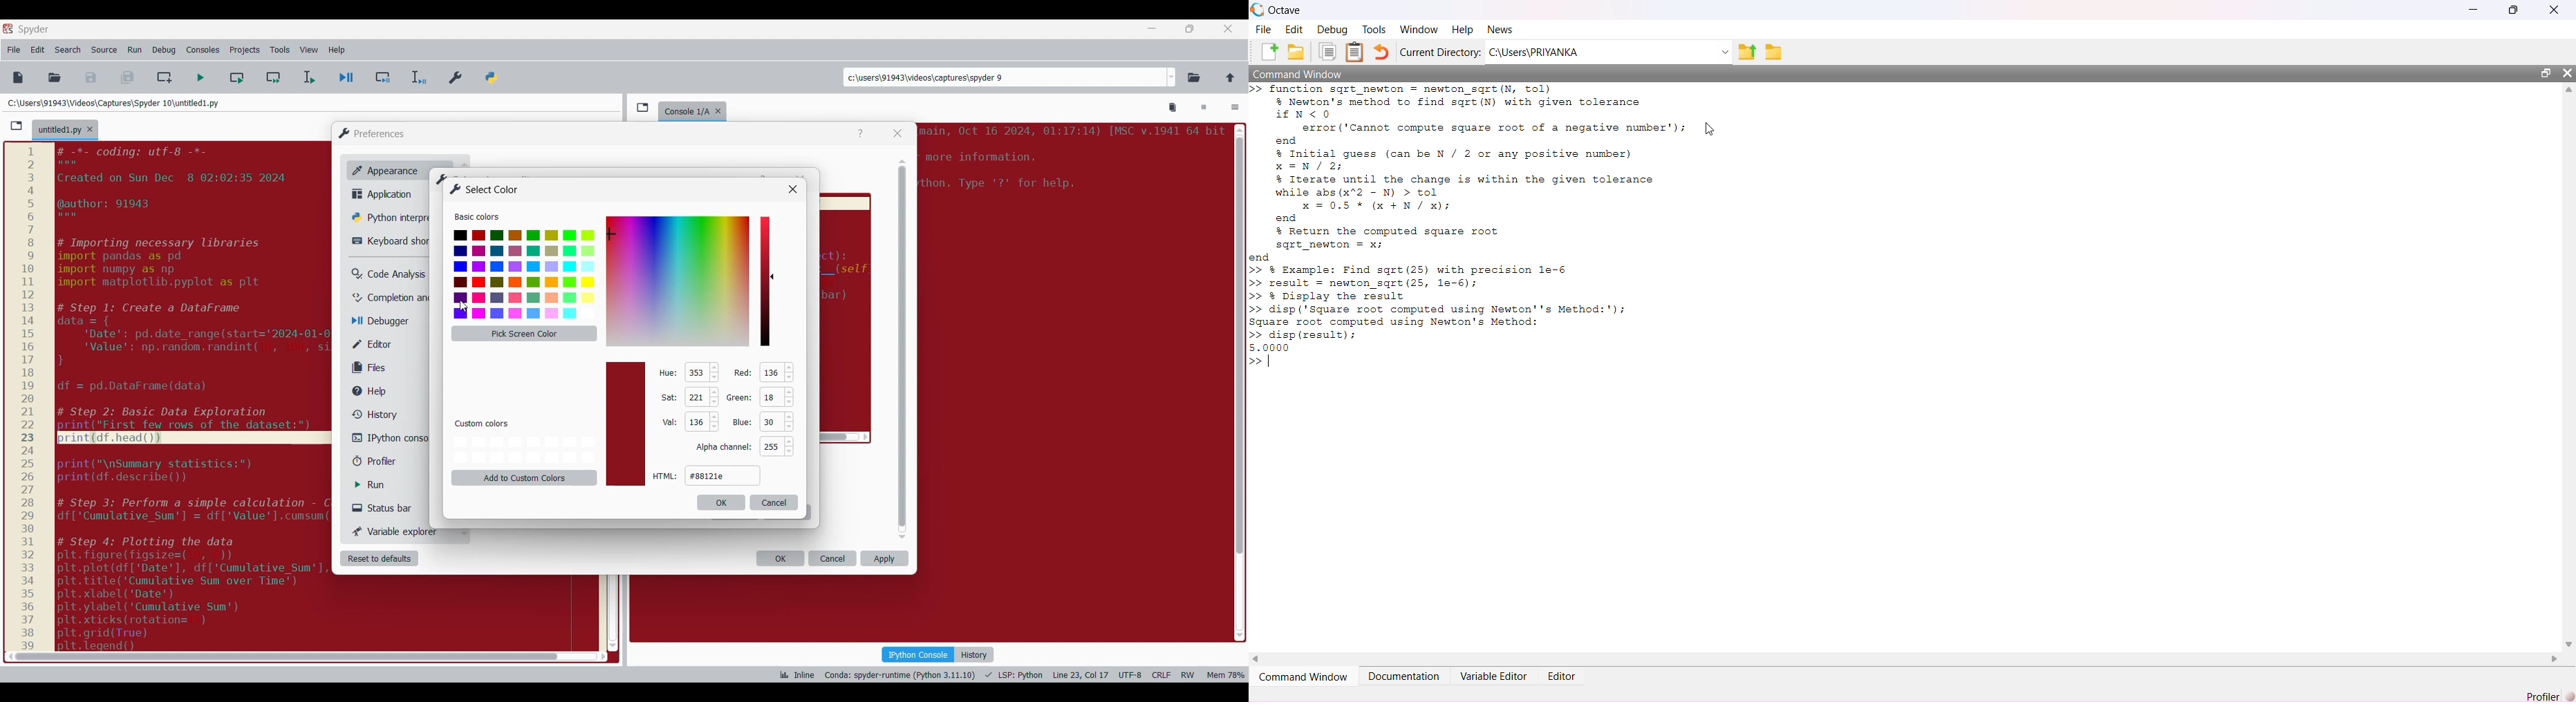 Image resolution: width=2576 pixels, height=728 pixels. What do you see at coordinates (695, 421) in the screenshot?
I see `136` at bounding box center [695, 421].